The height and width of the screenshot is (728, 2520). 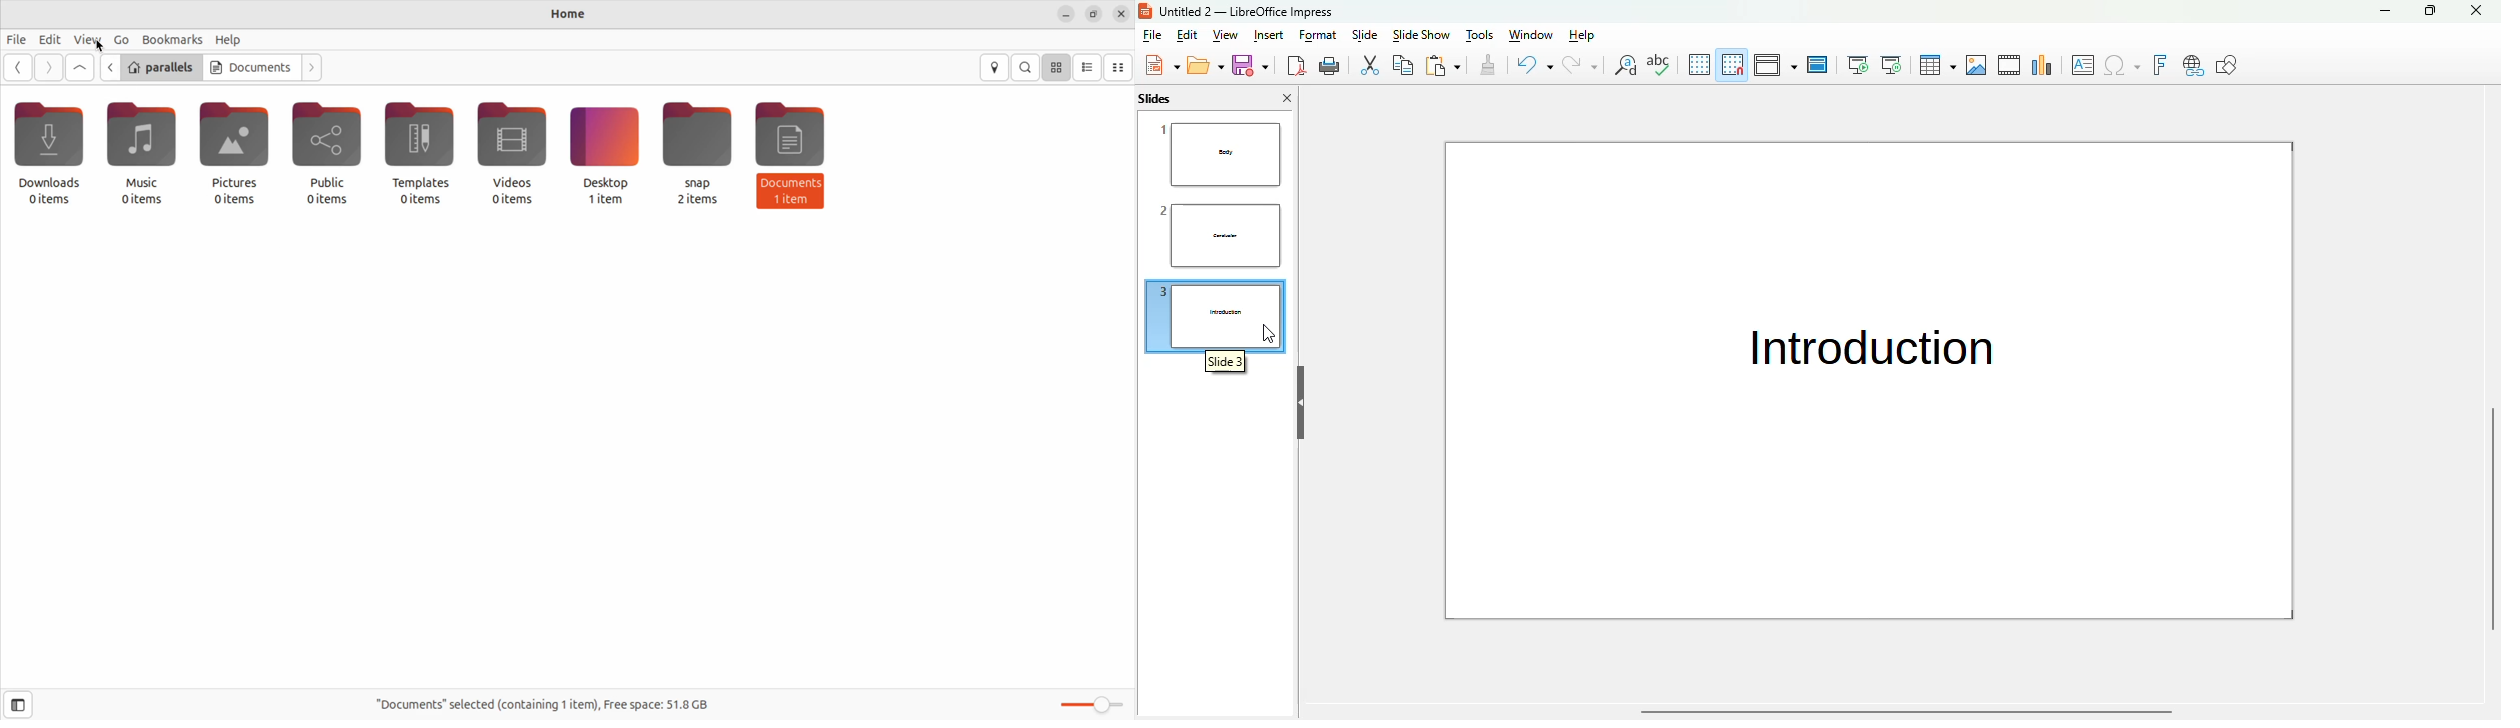 What do you see at coordinates (2228, 65) in the screenshot?
I see `show draw functions` at bounding box center [2228, 65].